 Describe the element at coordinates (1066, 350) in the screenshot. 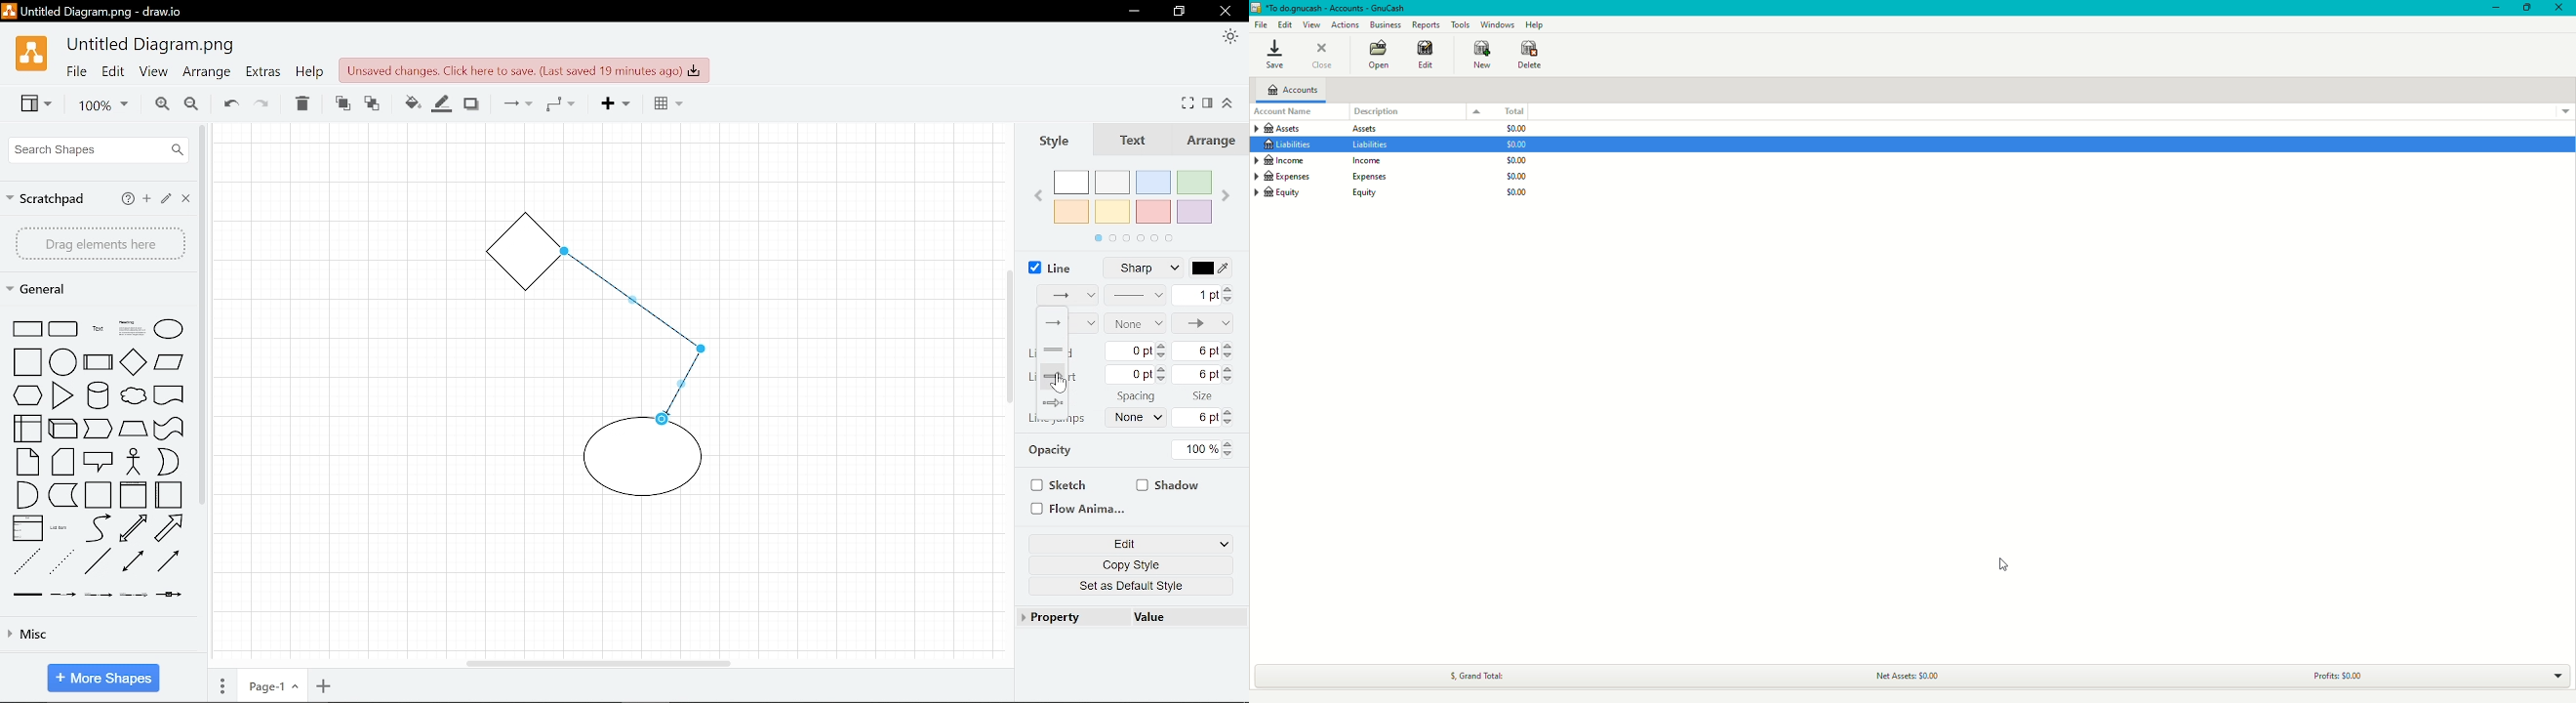

I see `=` at that location.